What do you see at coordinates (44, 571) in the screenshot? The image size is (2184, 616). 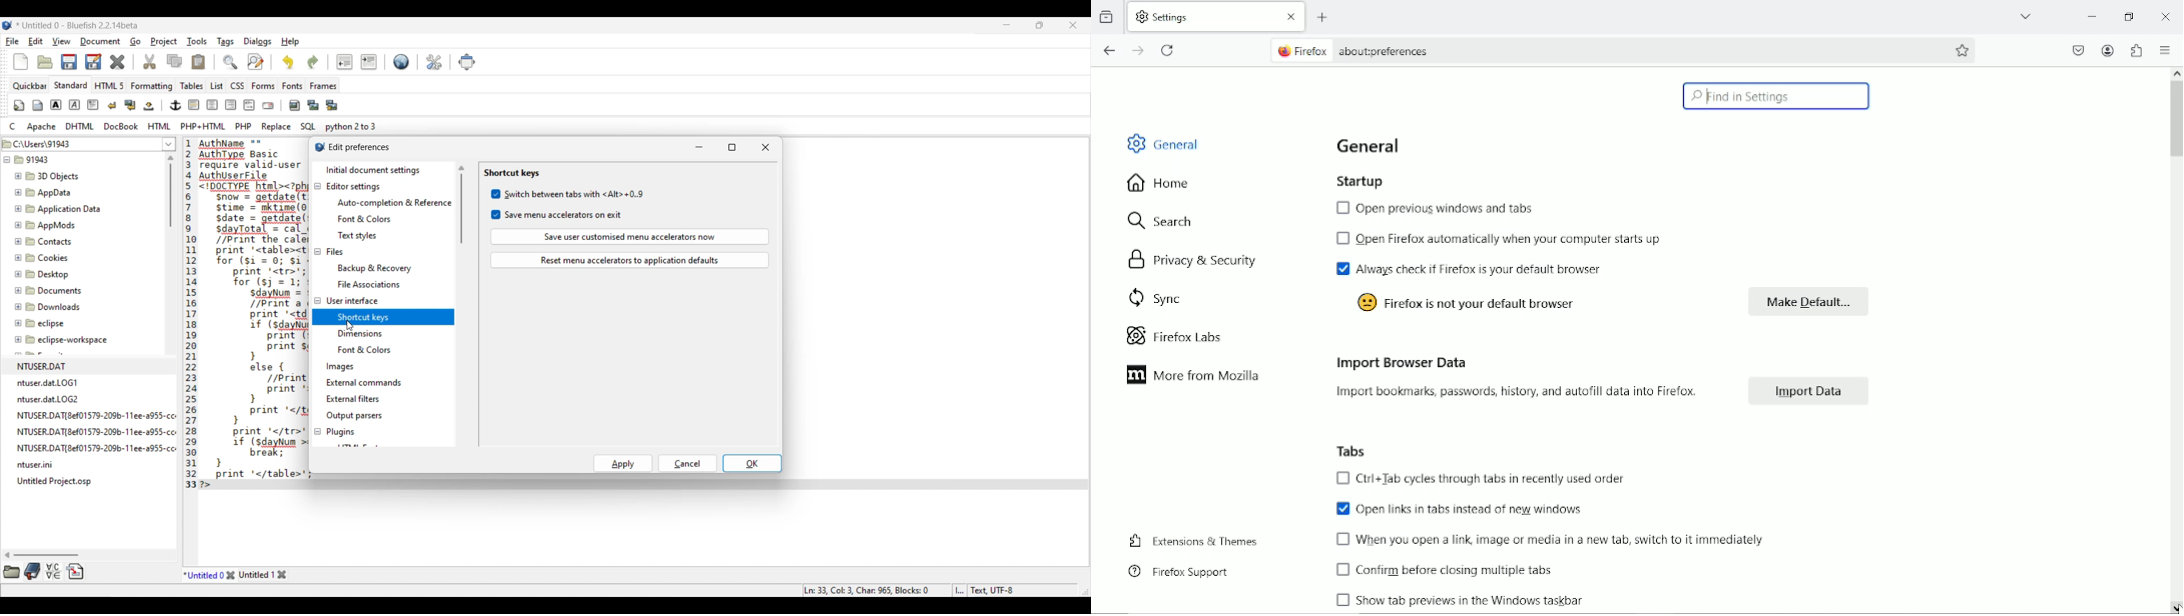 I see `More tool options` at bounding box center [44, 571].